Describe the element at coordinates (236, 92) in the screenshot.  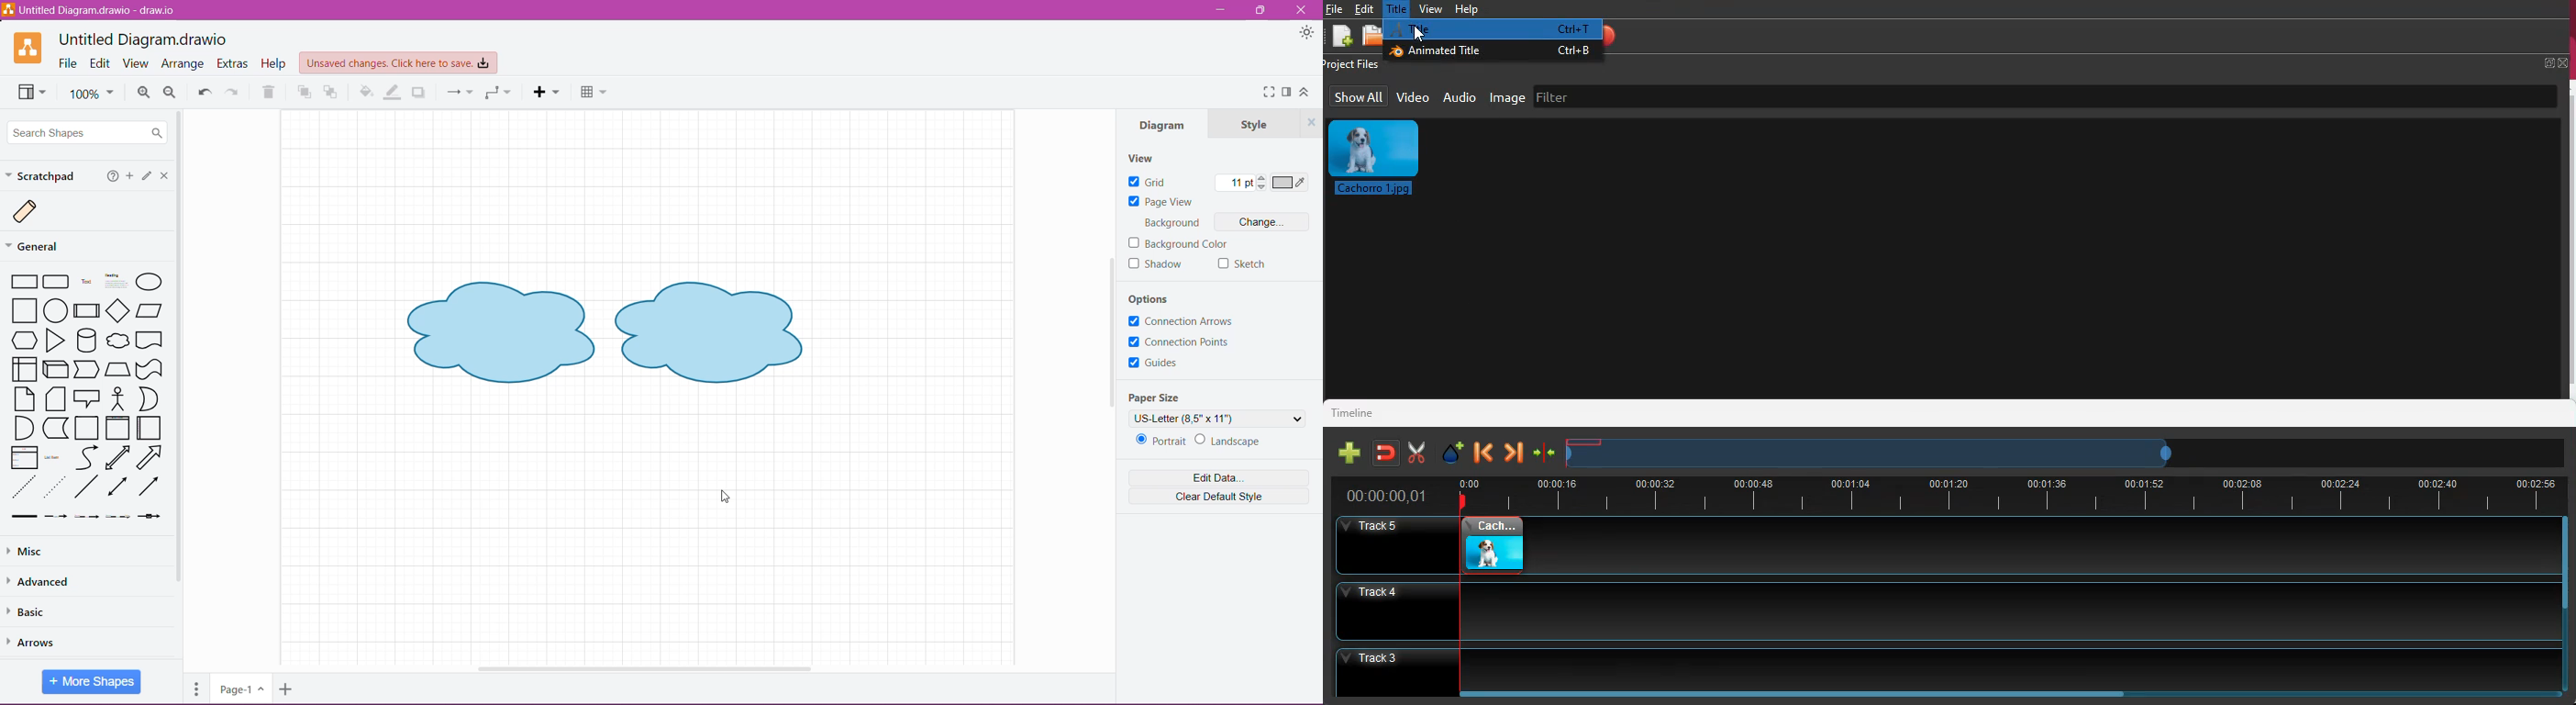
I see `Redo` at that location.